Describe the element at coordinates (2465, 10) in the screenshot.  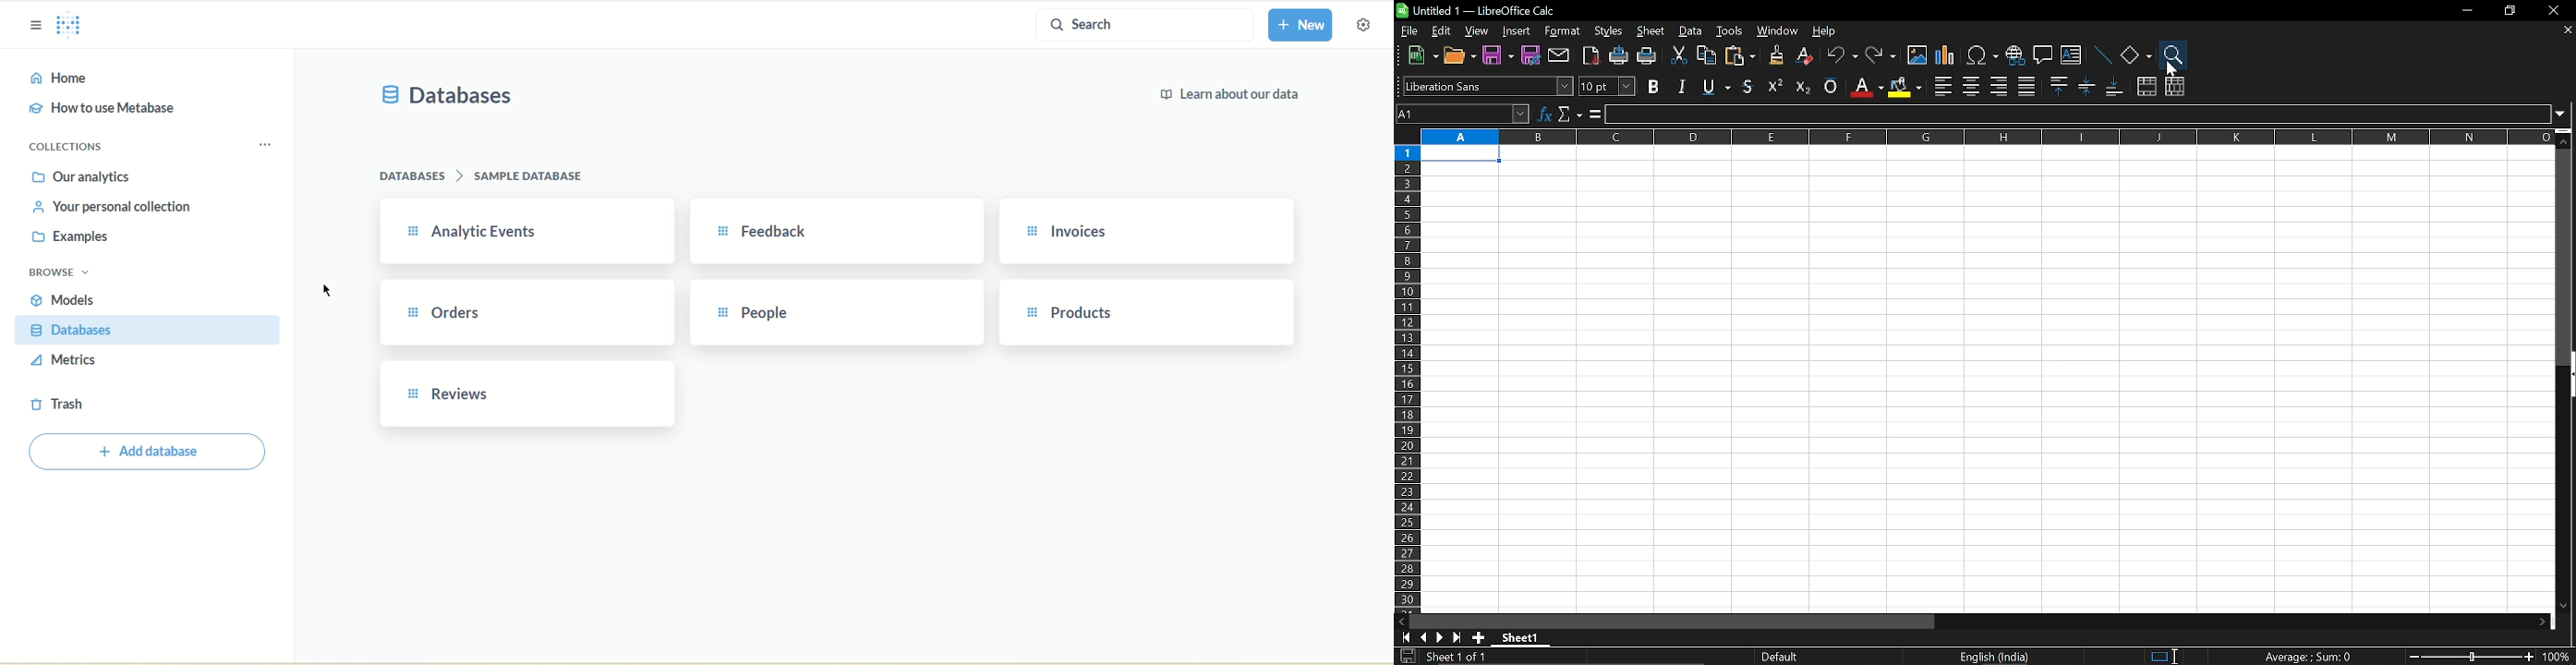
I see `minimize` at that location.